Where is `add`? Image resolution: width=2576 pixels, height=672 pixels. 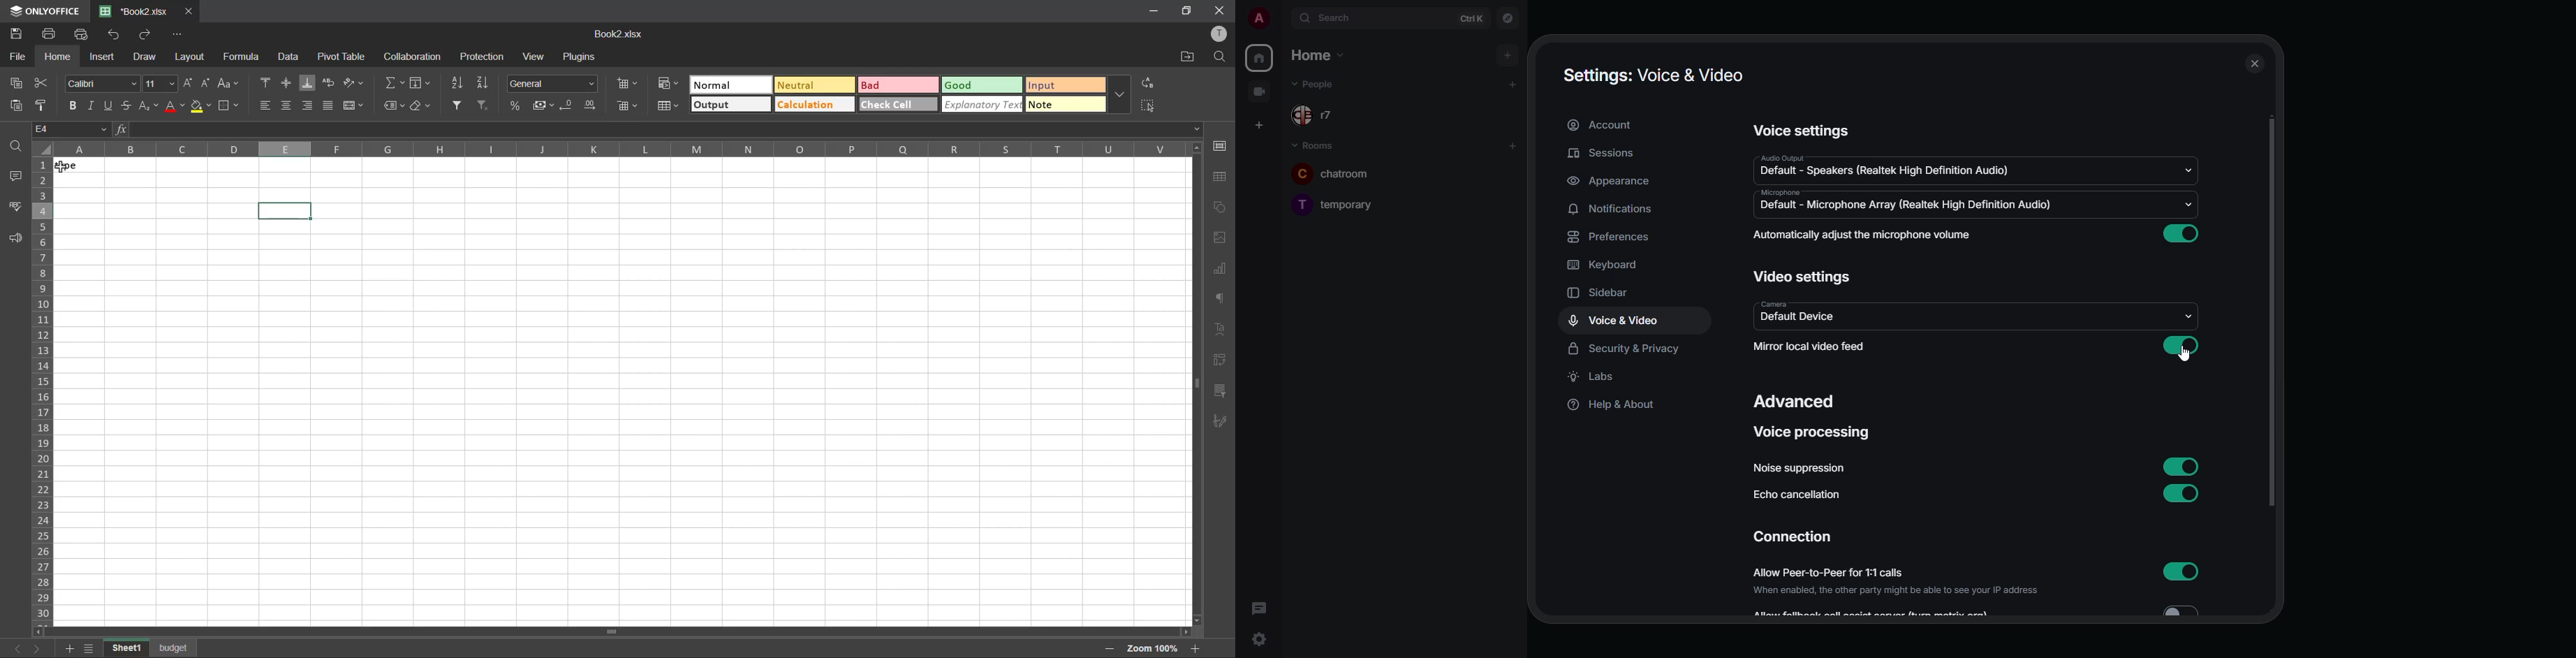
add is located at coordinates (1514, 84).